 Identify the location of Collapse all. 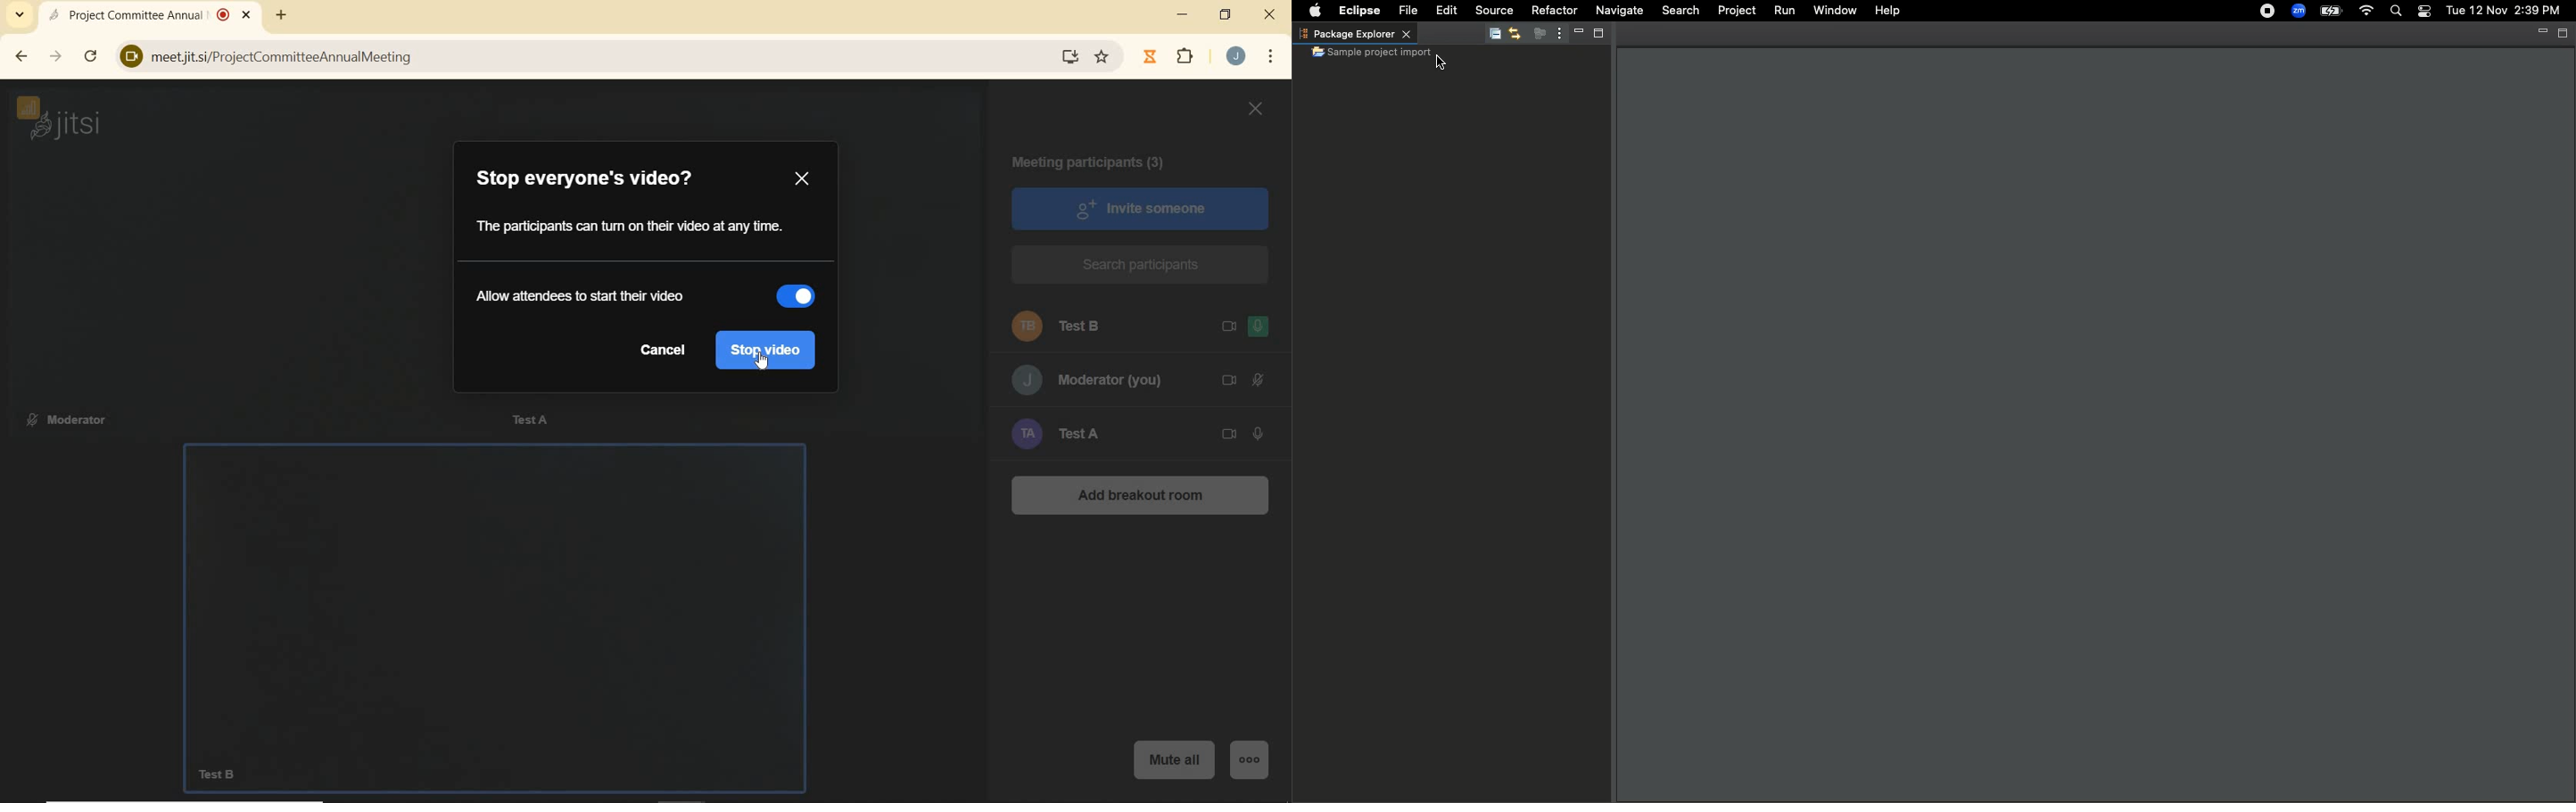
(1491, 37).